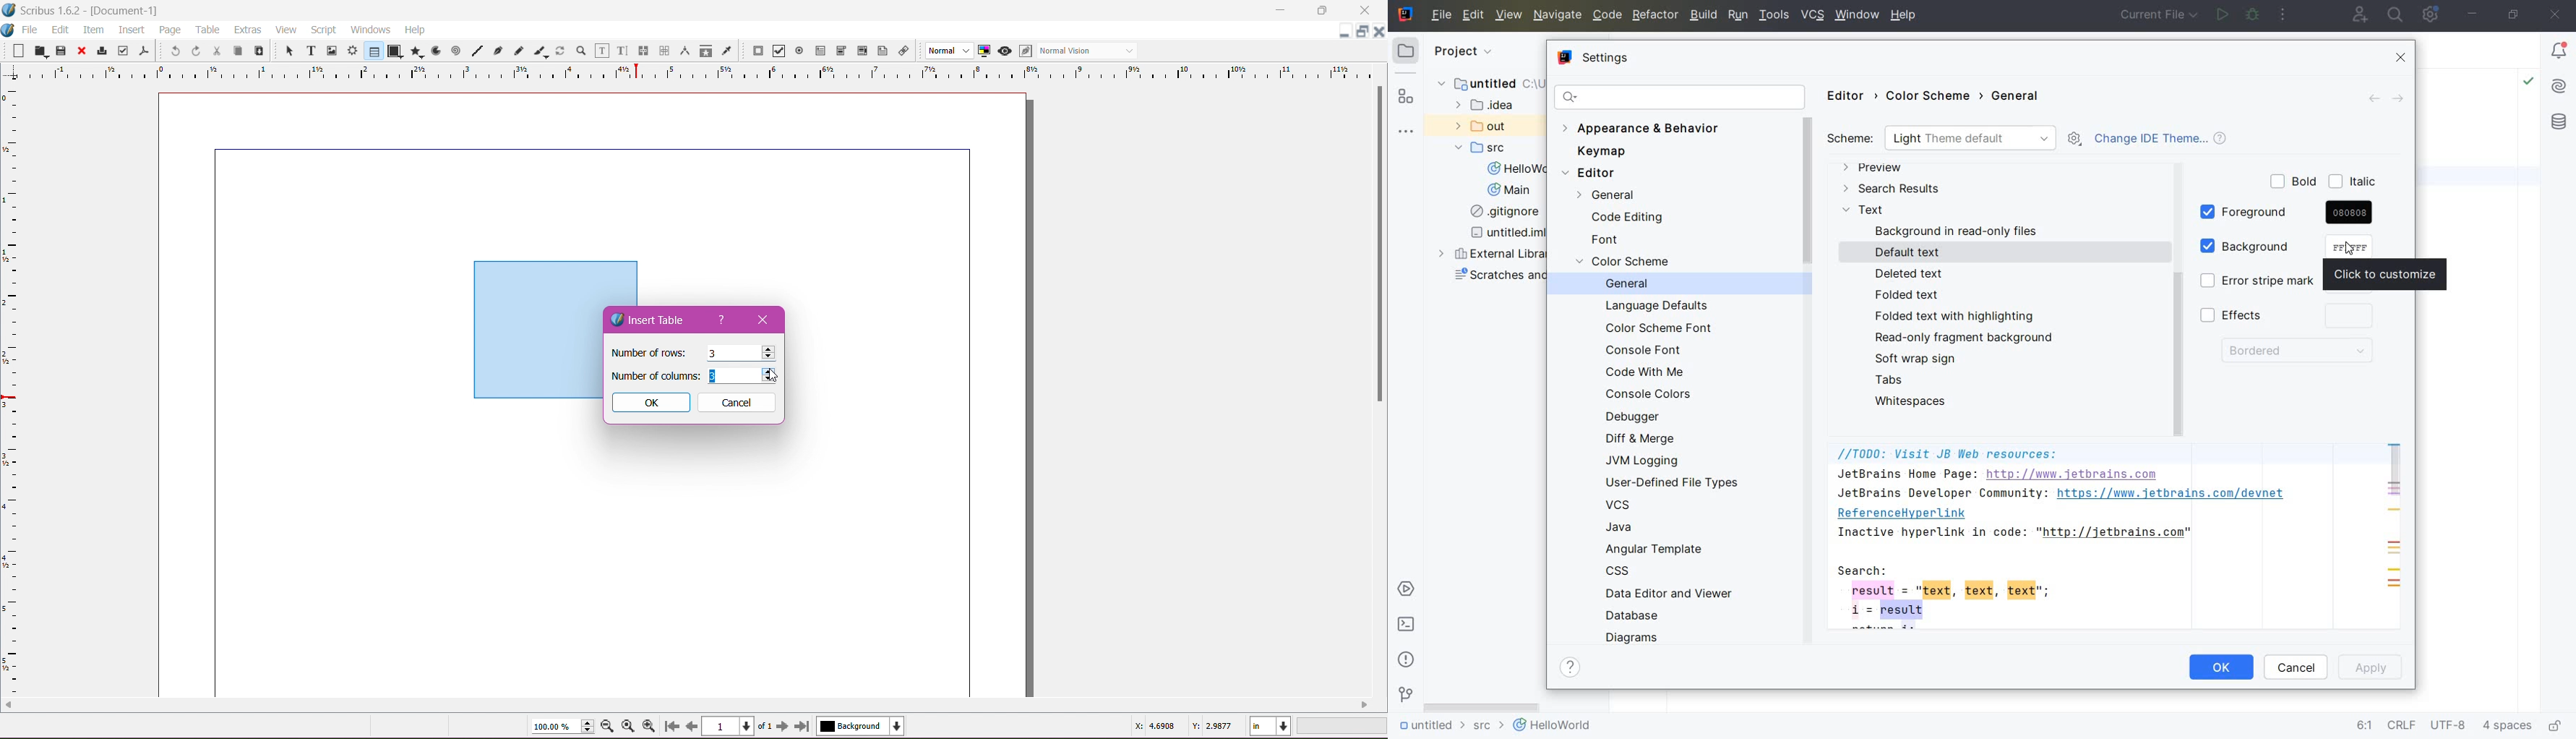 This screenshot has height=756, width=2576. What do you see at coordinates (1514, 170) in the screenshot?
I see `HelloWorld` at bounding box center [1514, 170].